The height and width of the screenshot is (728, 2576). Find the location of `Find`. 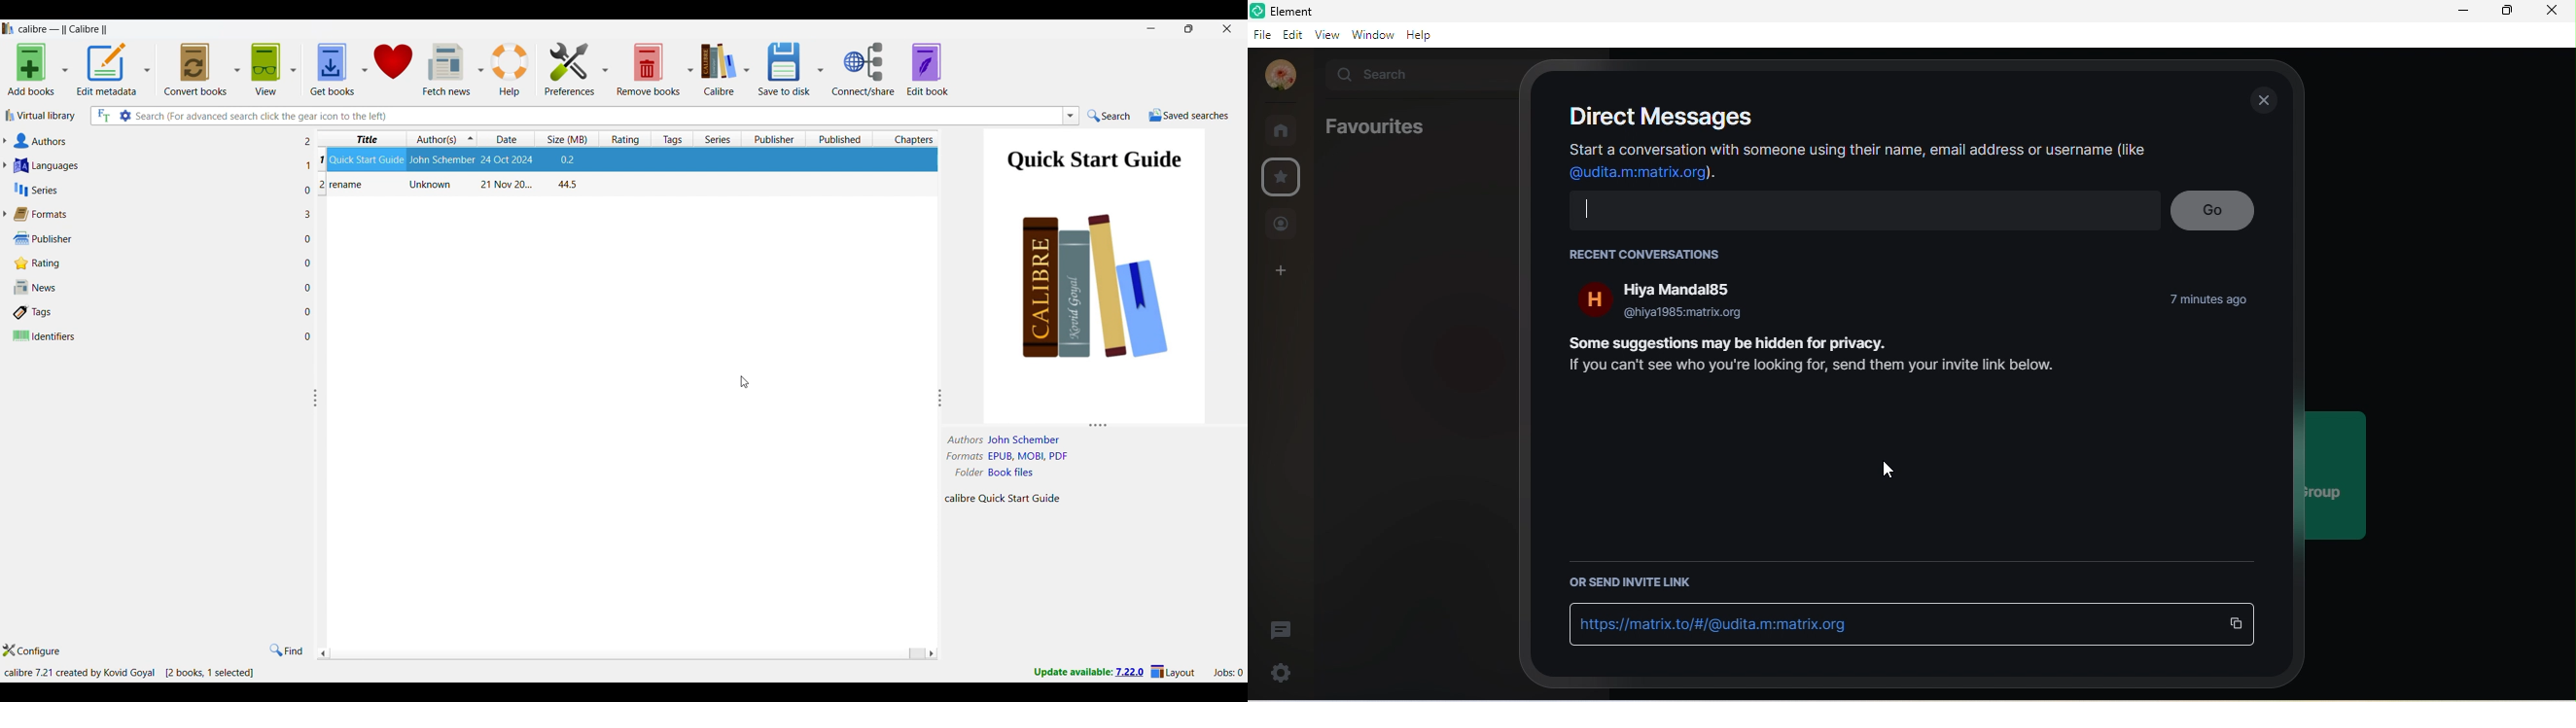

Find is located at coordinates (287, 650).